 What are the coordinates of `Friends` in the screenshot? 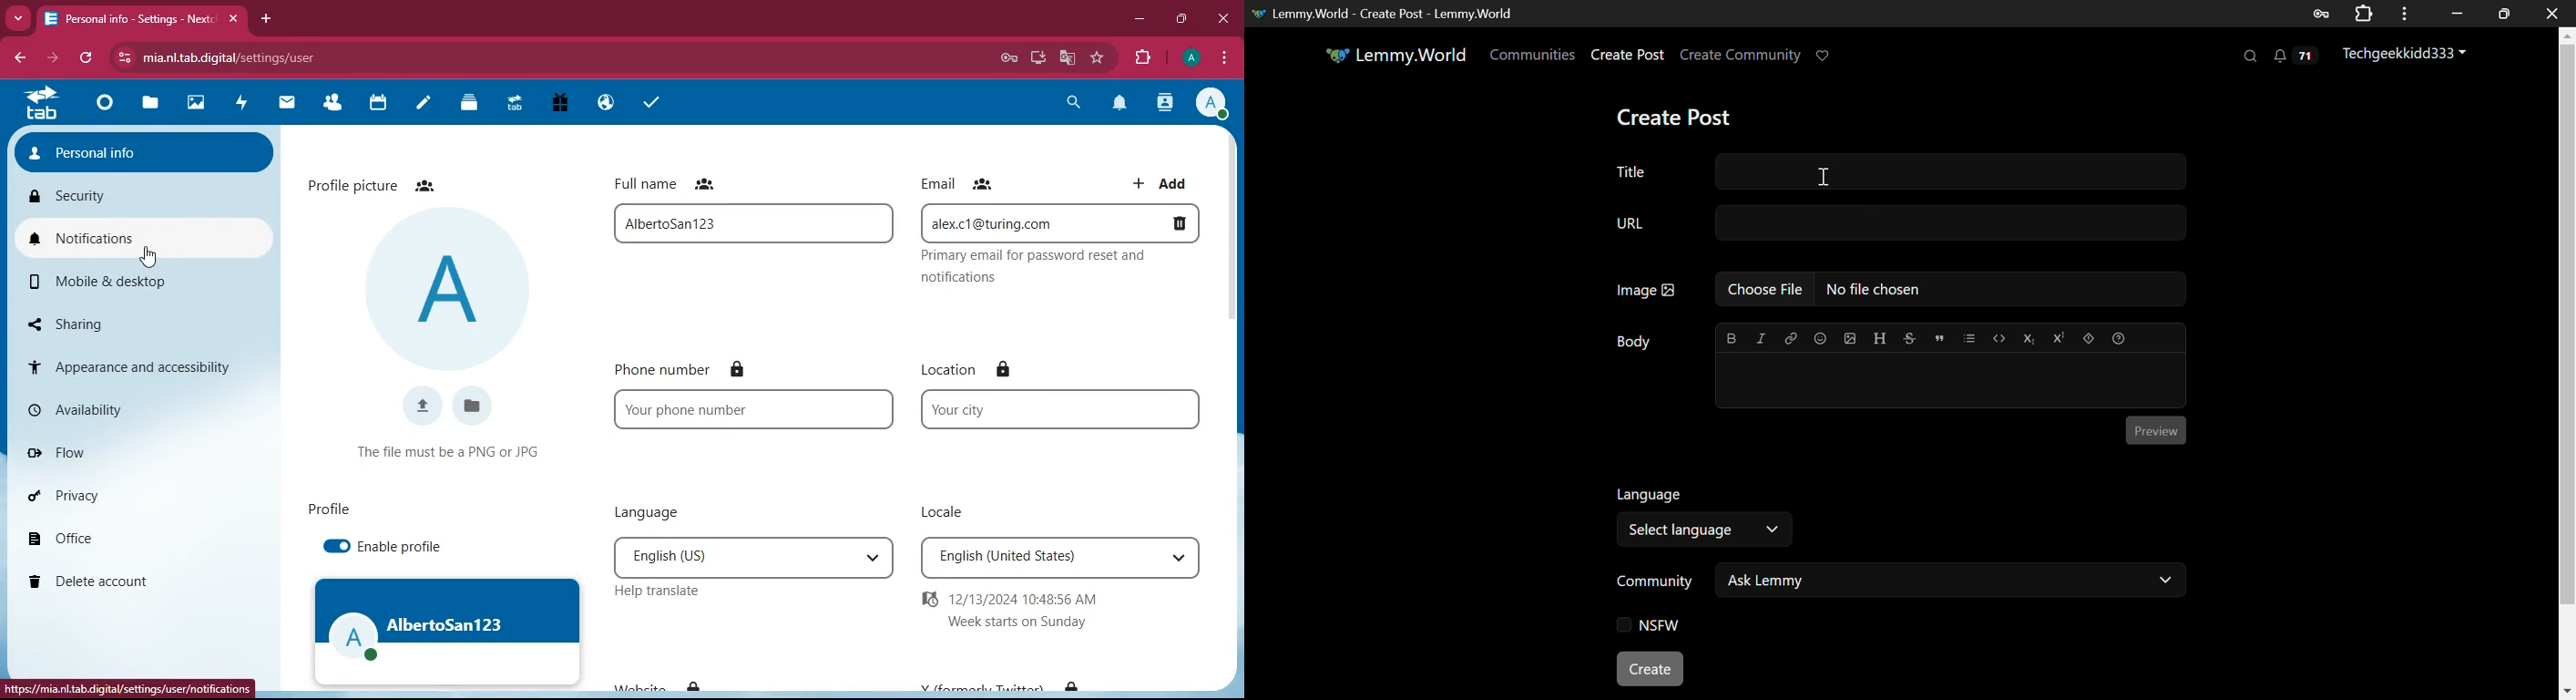 It's located at (710, 182).